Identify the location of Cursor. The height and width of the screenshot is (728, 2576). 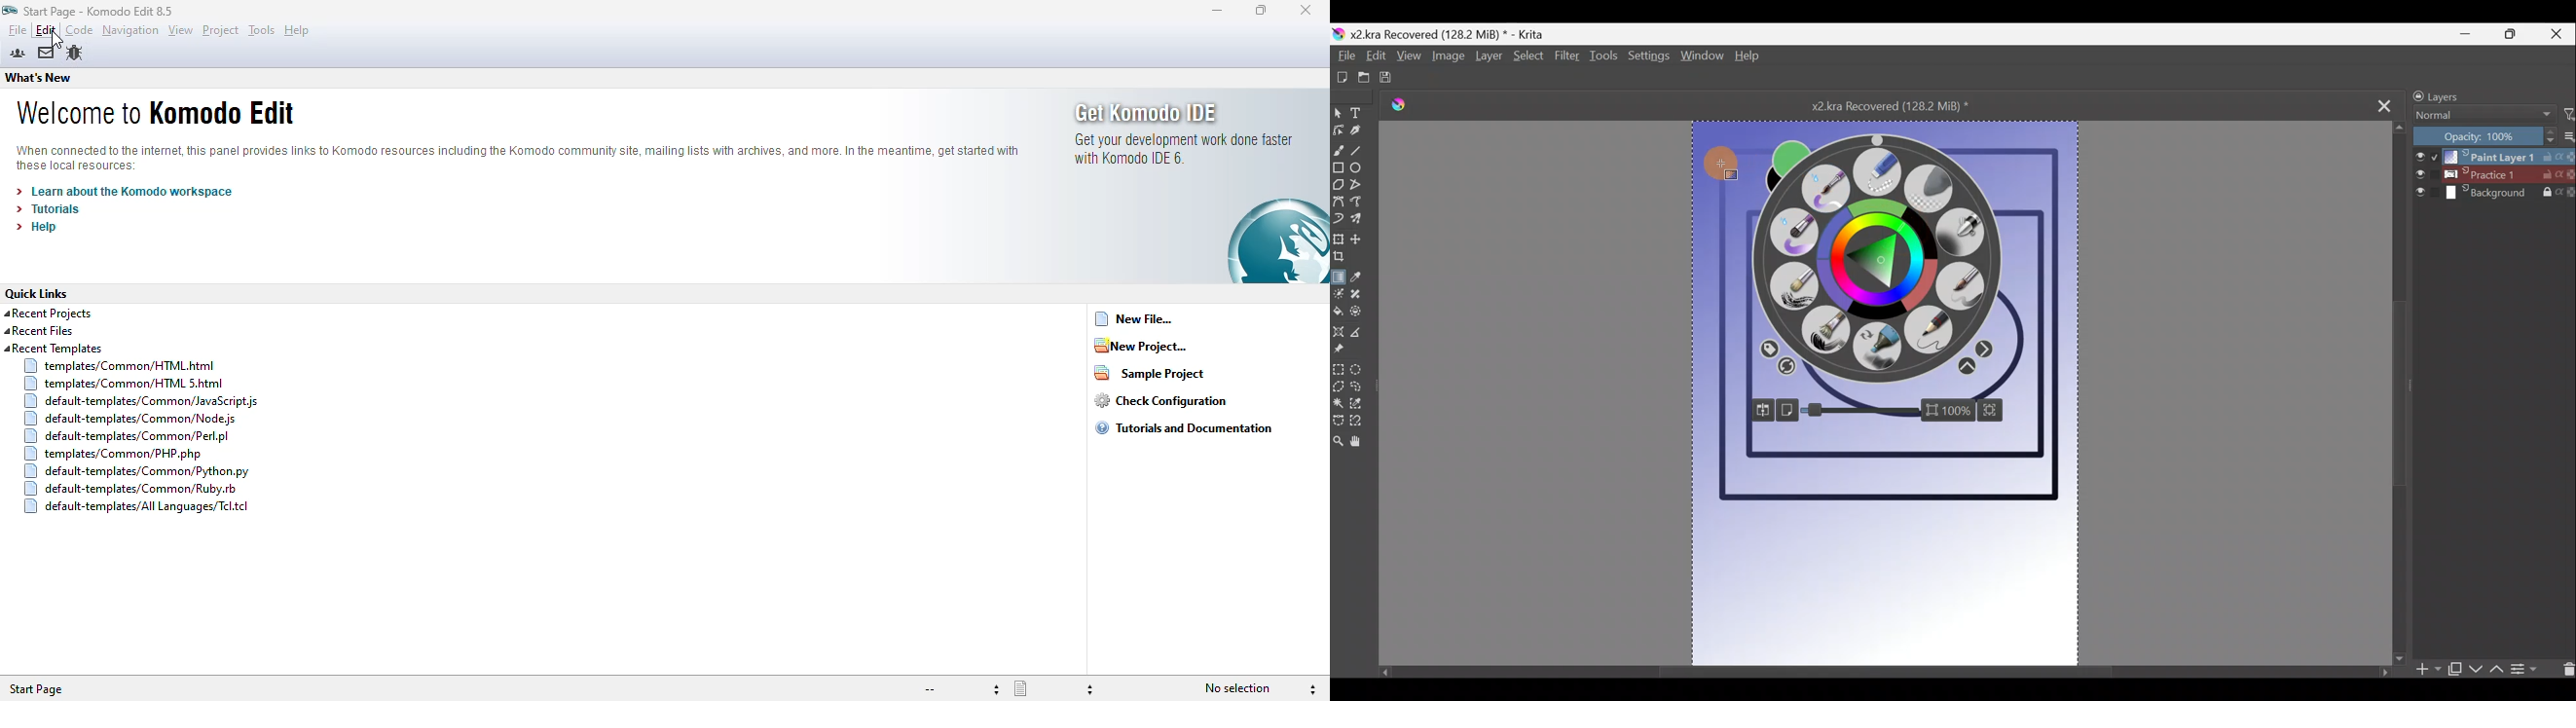
(1724, 158).